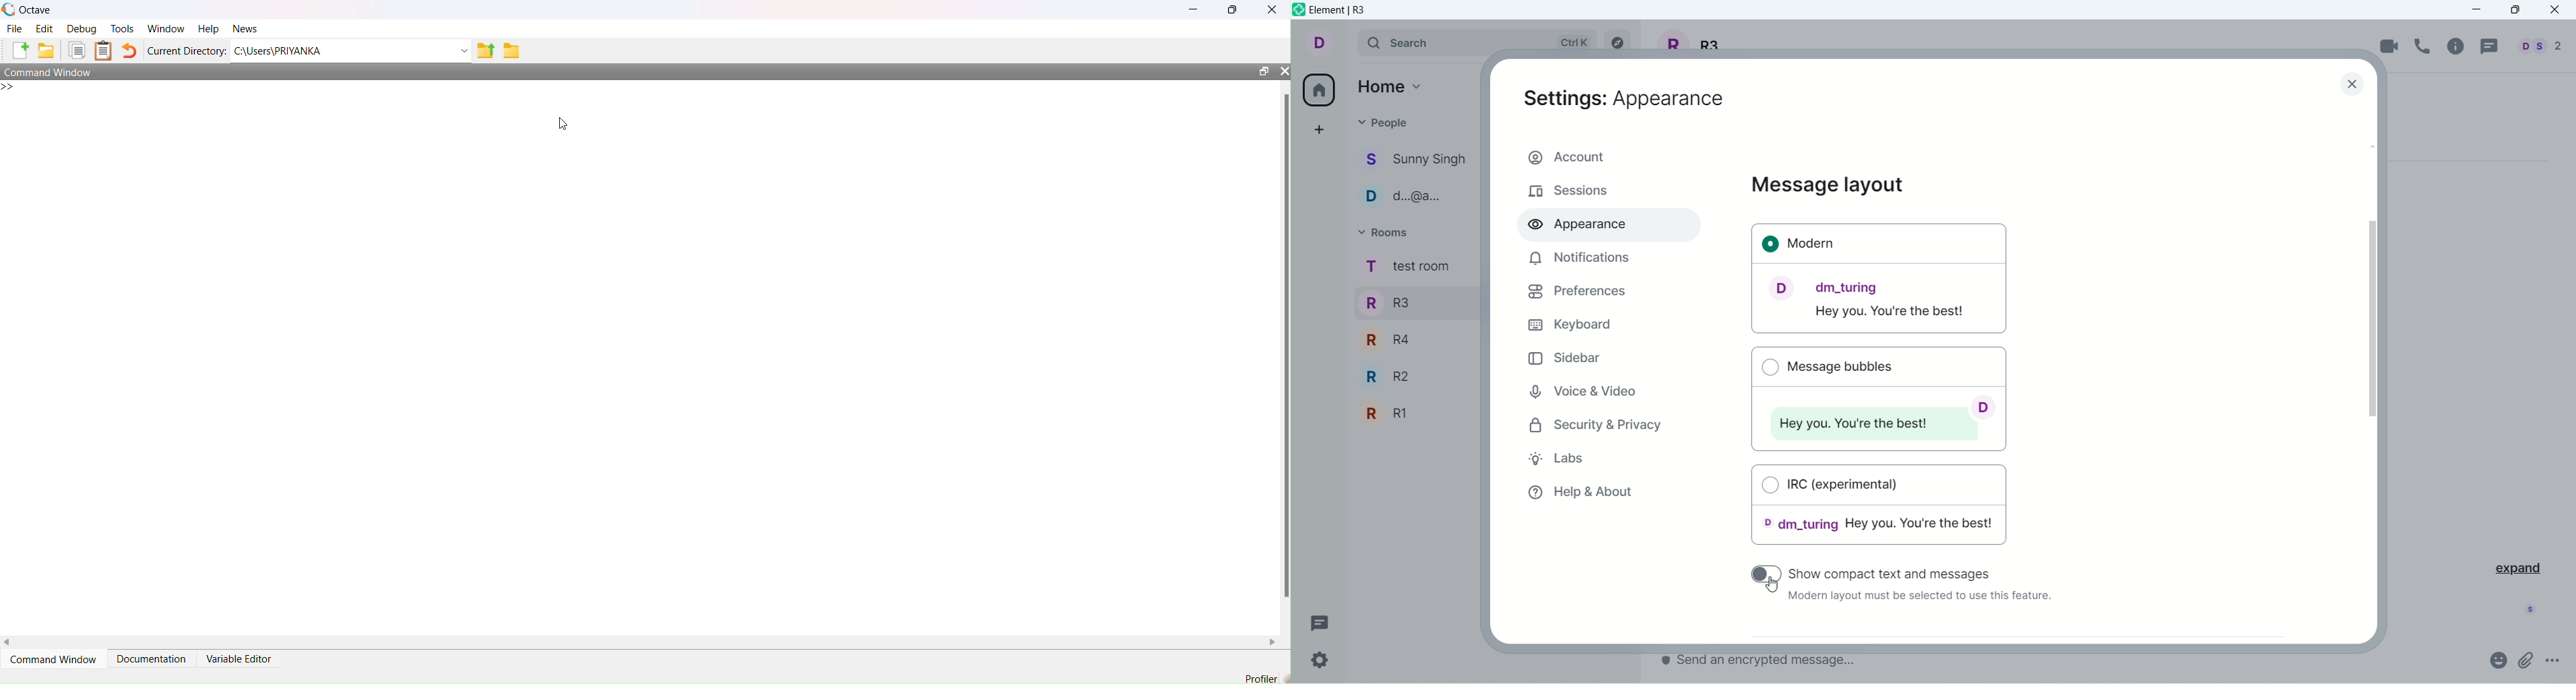  Describe the element at coordinates (1406, 268) in the screenshot. I see `rooms` at that location.